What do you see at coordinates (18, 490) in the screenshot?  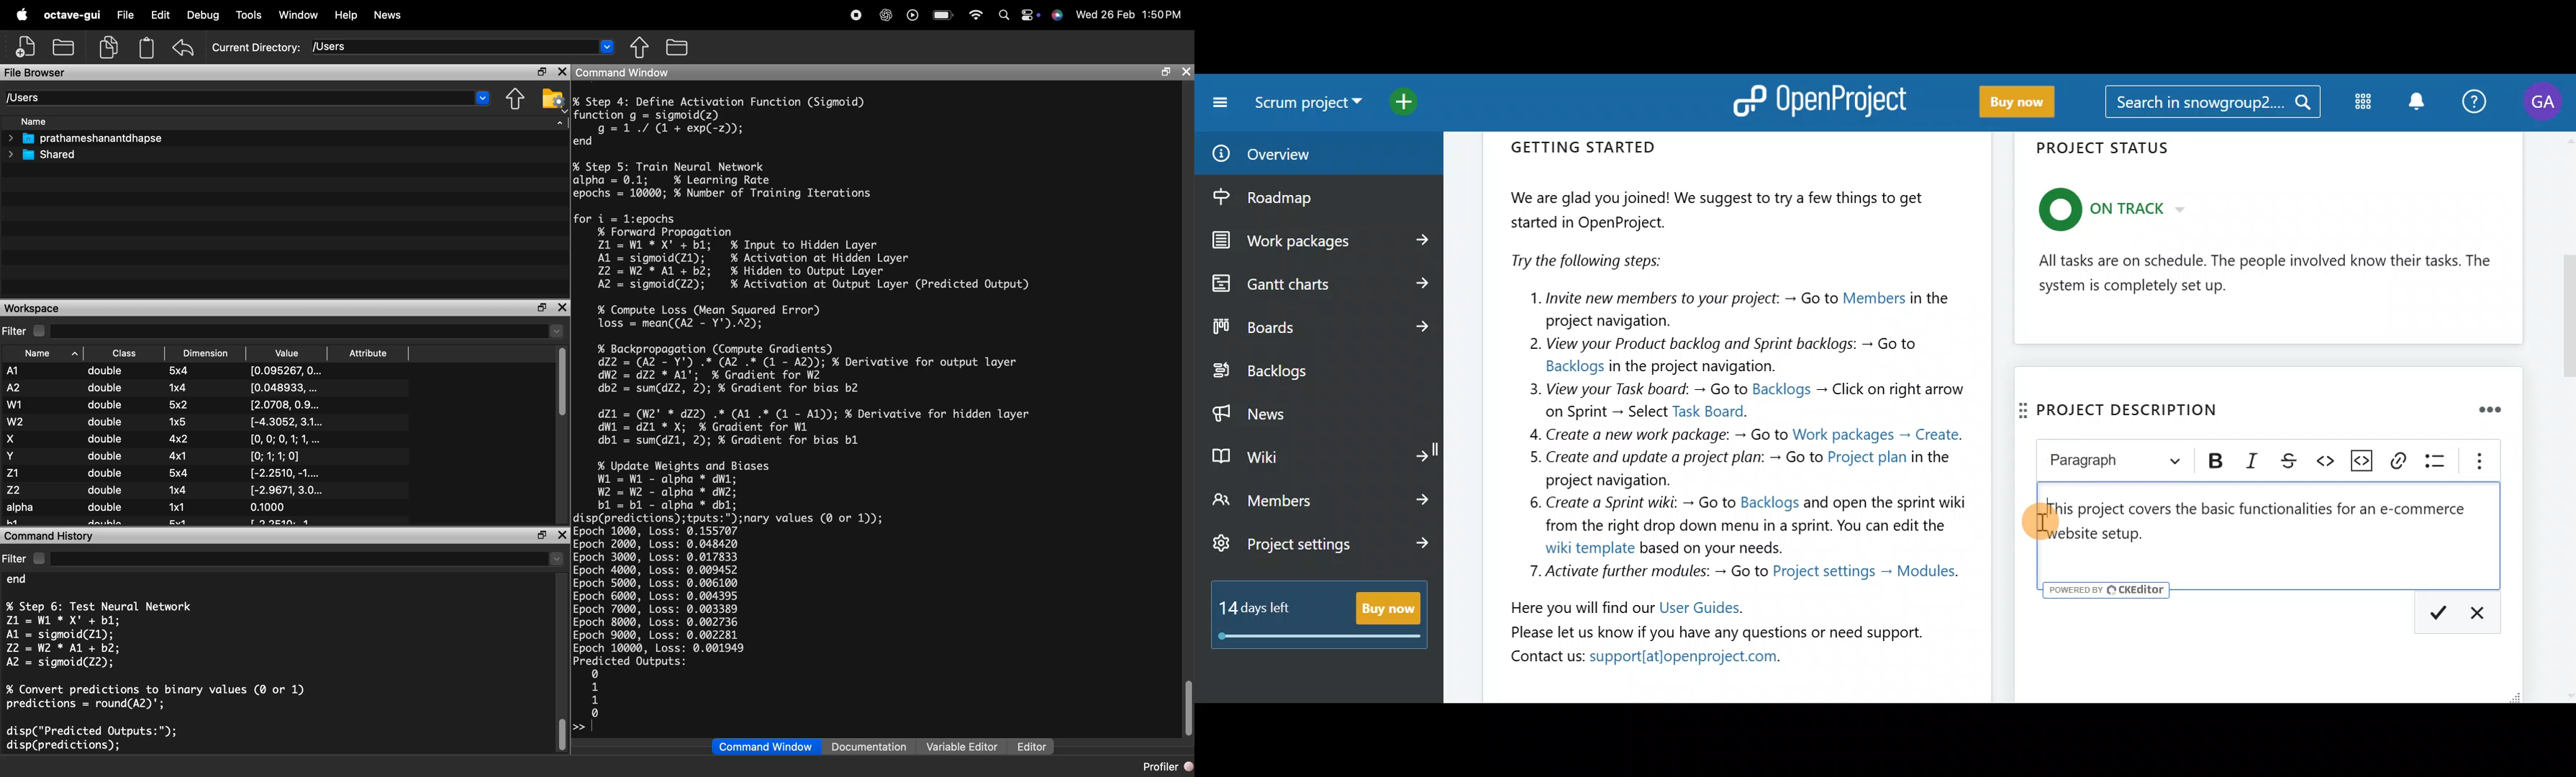 I see `Z2` at bounding box center [18, 490].